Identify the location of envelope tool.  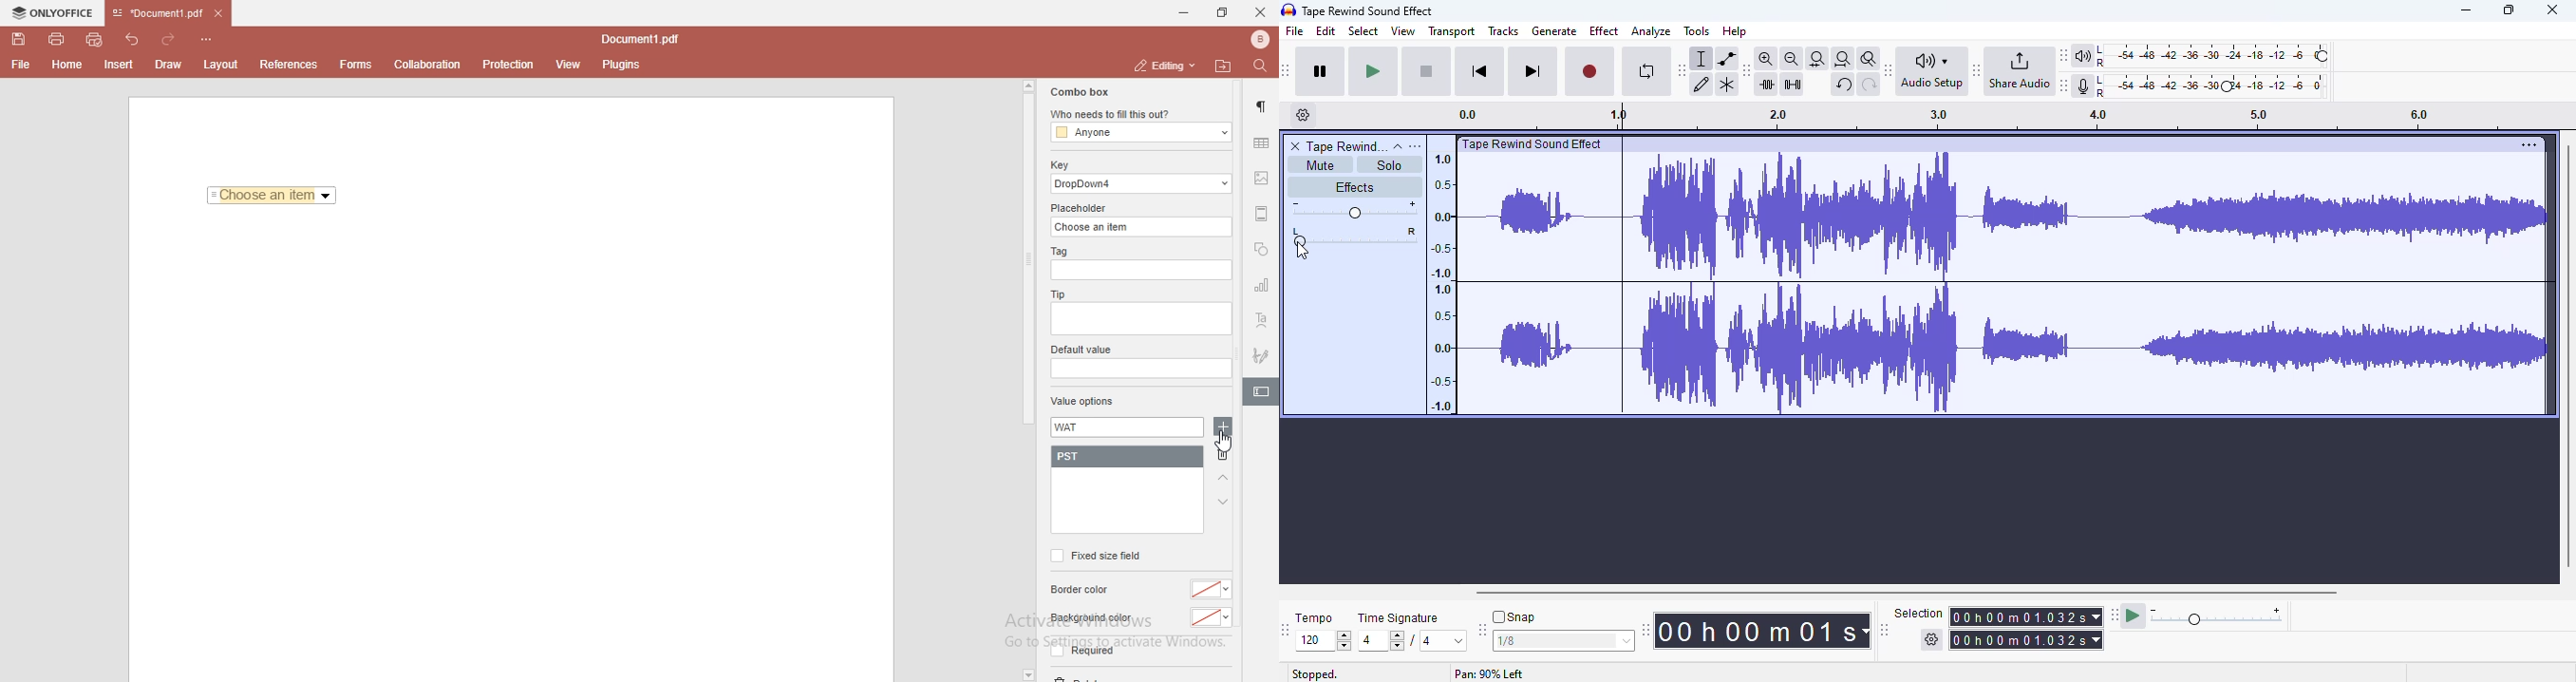
(1727, 59).